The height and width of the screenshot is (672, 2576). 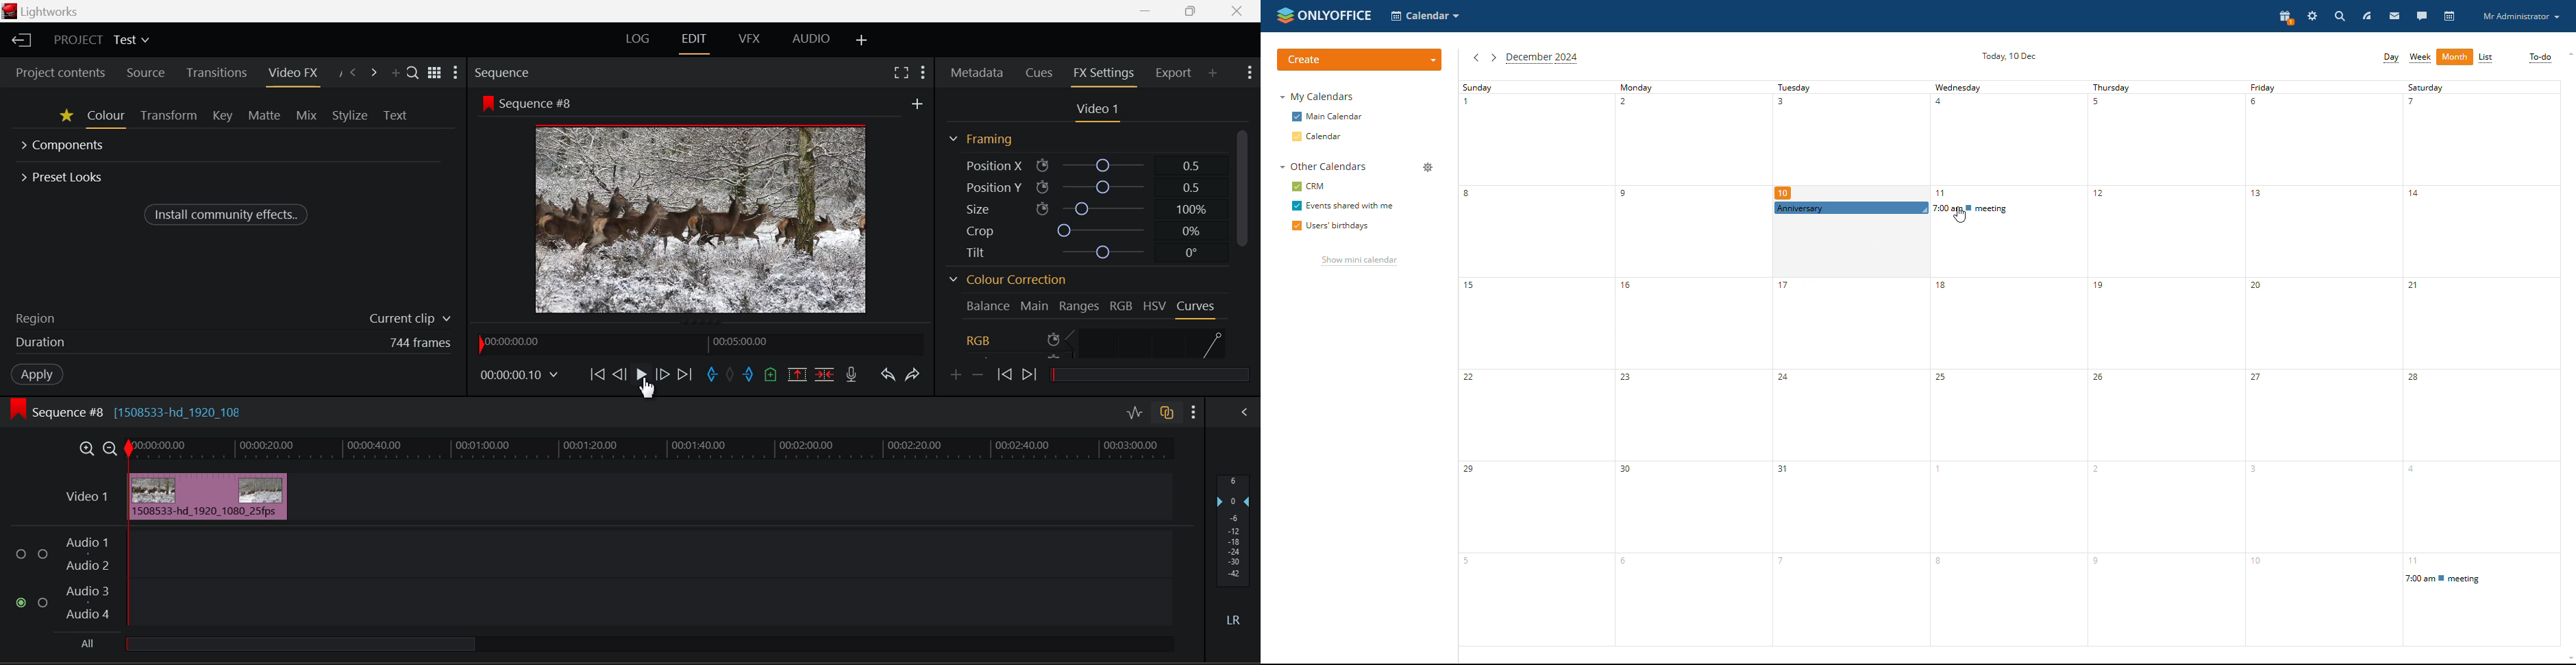 I want to click on Mix, so click(x=307, y=116).